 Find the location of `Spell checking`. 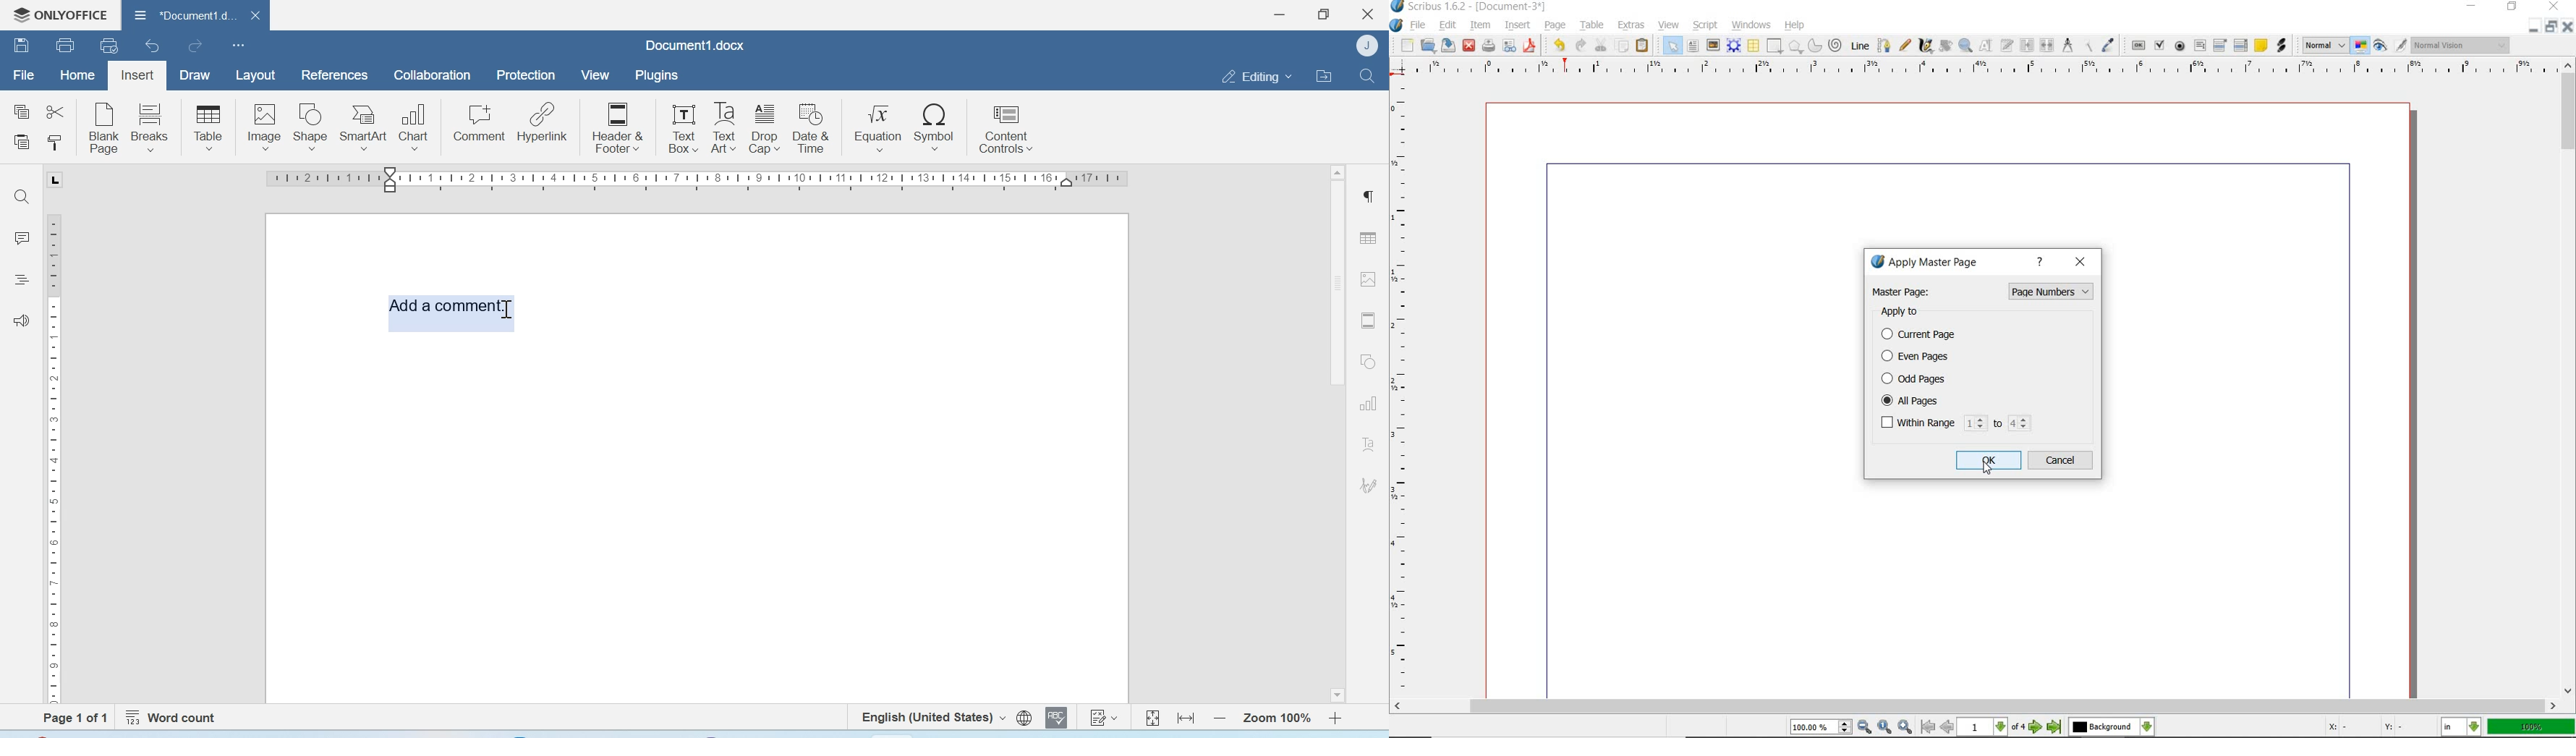

Spell checking is located at coordinates (1056, 717).